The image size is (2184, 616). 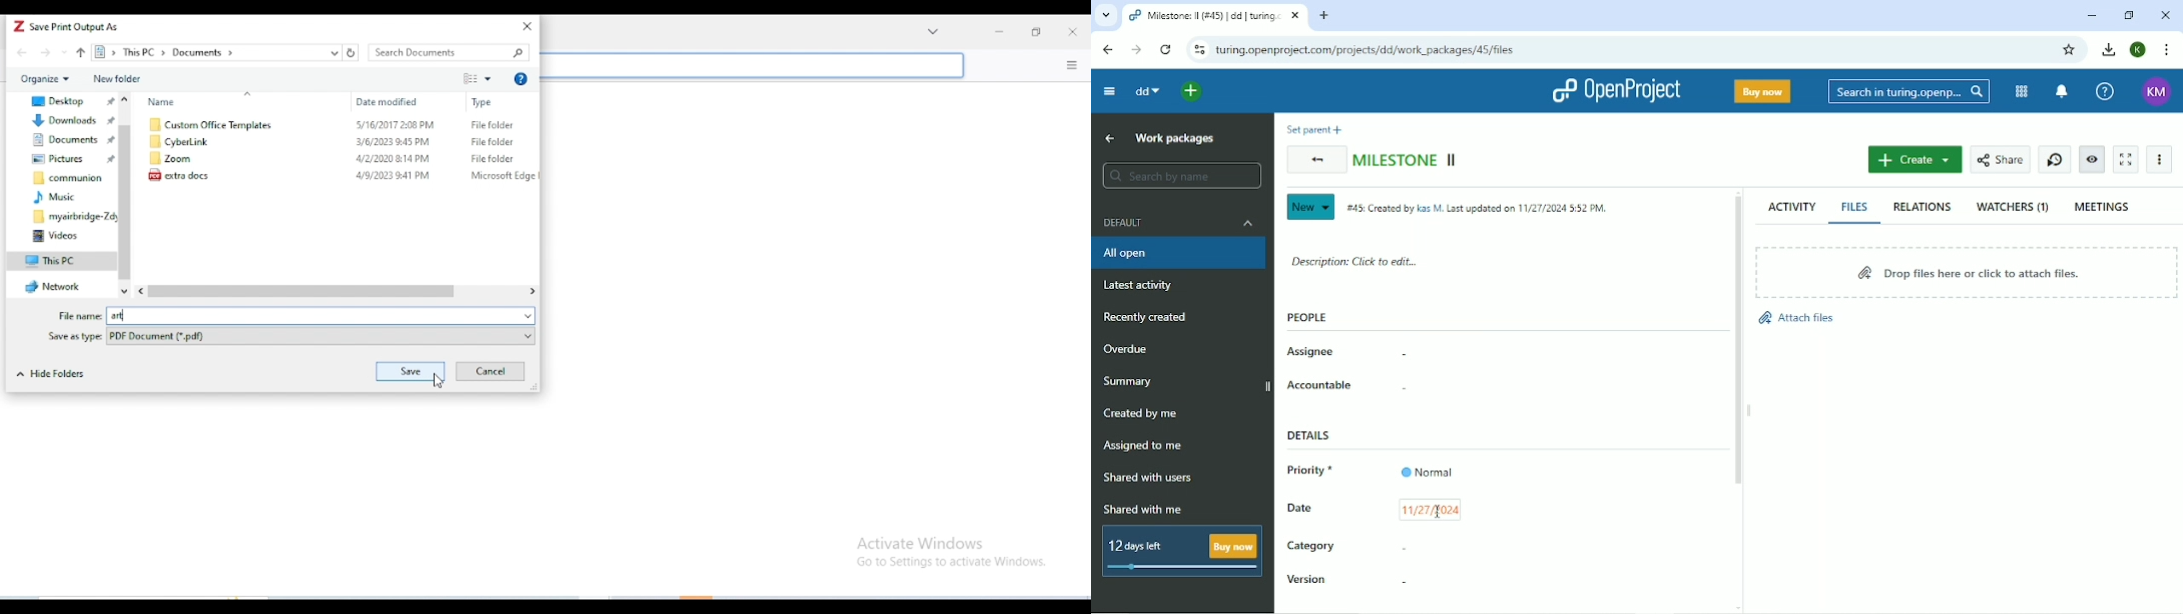 I want to click on close, so click(x=1073, y=30).